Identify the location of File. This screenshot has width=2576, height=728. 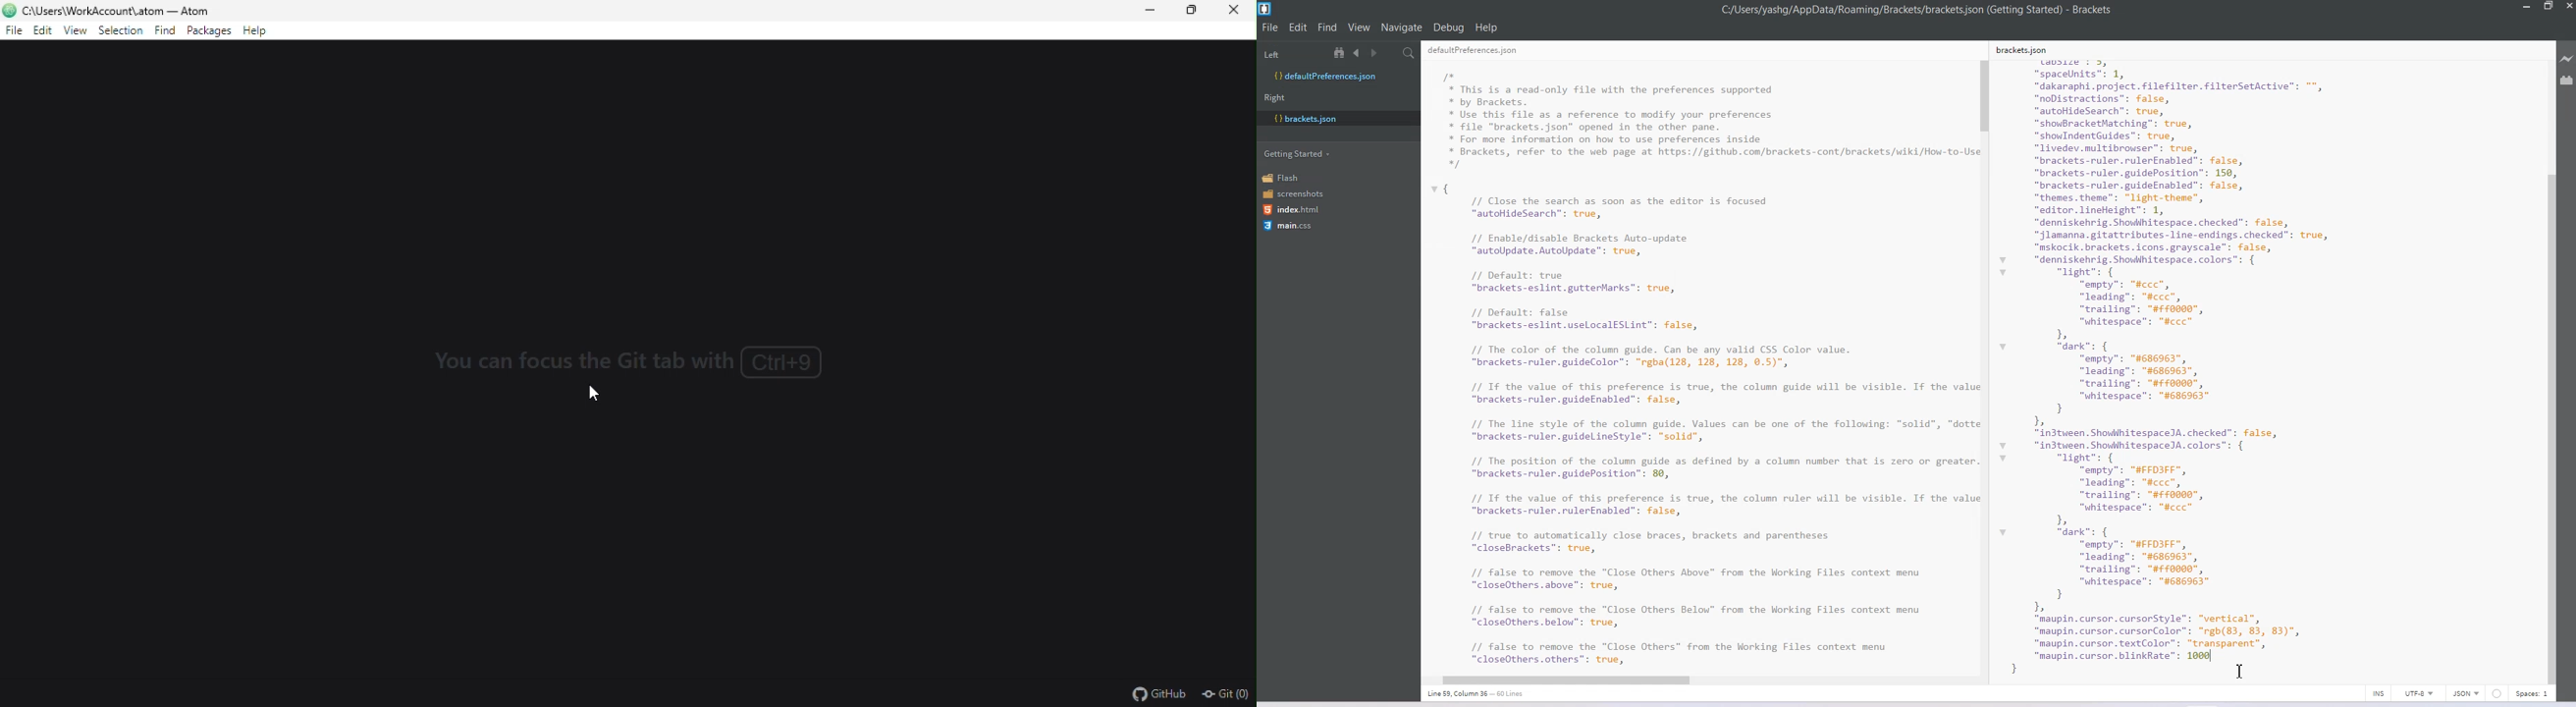
(1270, 27).